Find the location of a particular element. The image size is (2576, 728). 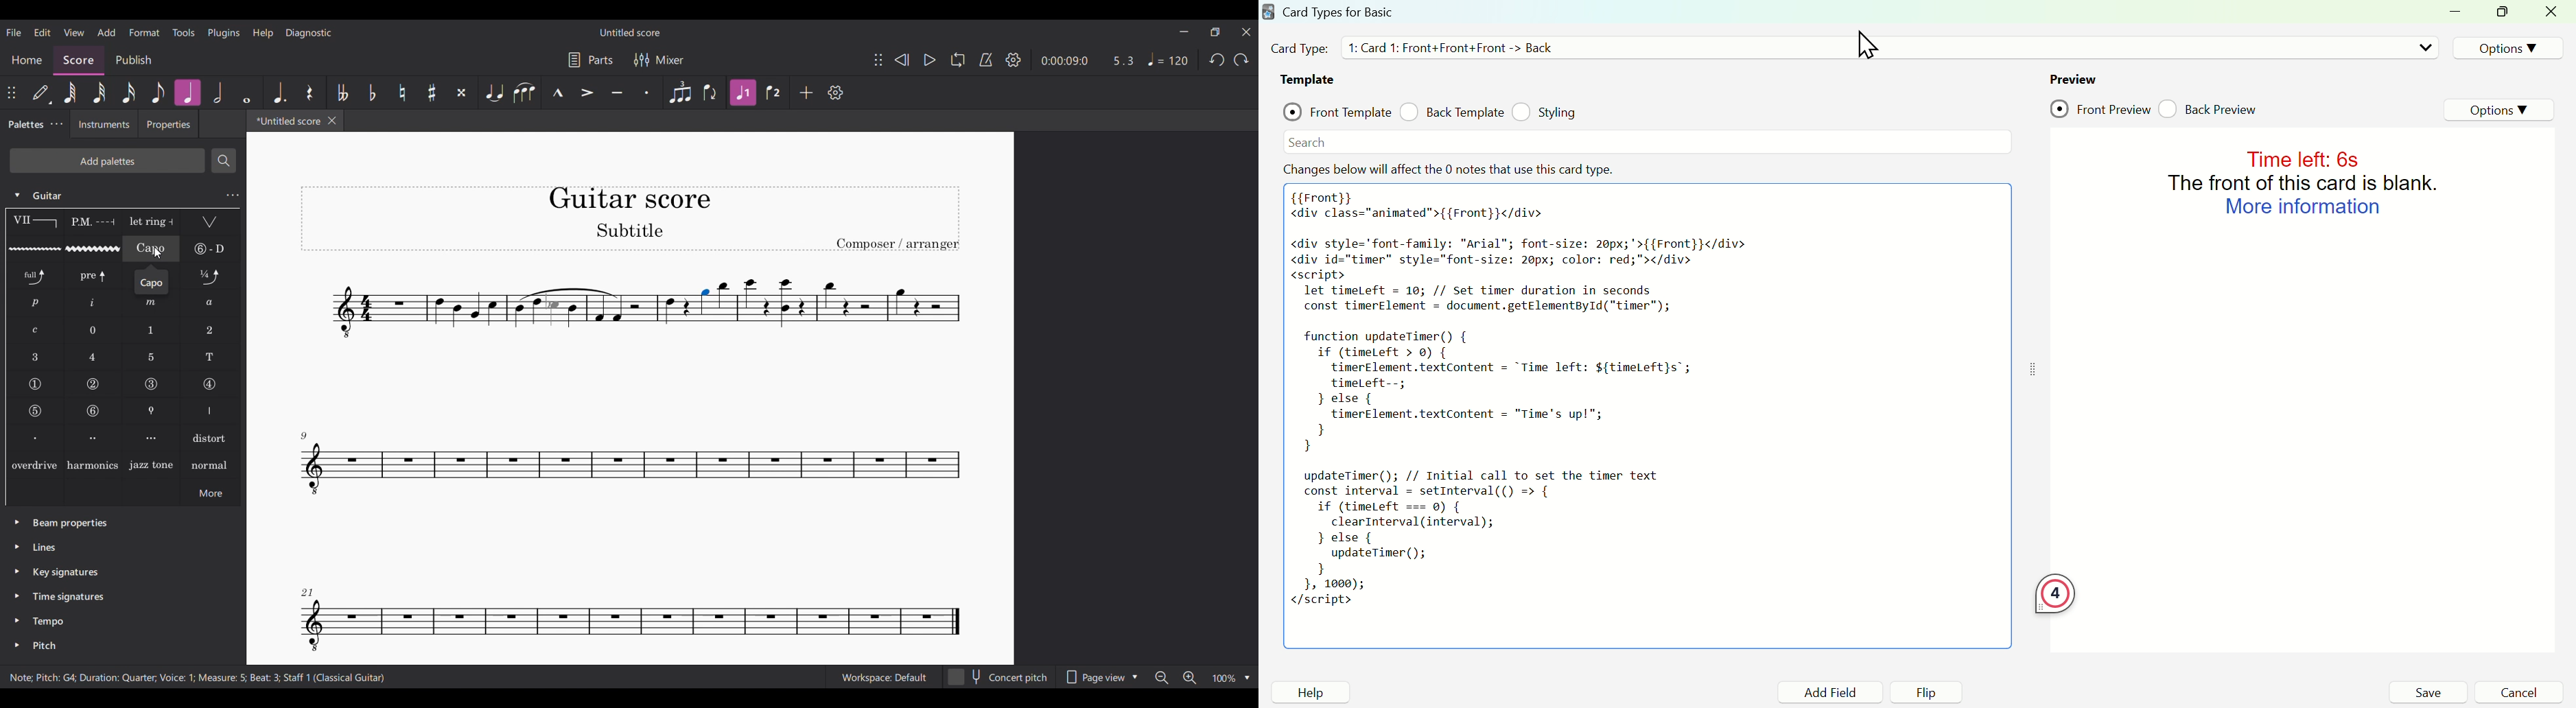

Card Type is located at coordinates (1299, 48).